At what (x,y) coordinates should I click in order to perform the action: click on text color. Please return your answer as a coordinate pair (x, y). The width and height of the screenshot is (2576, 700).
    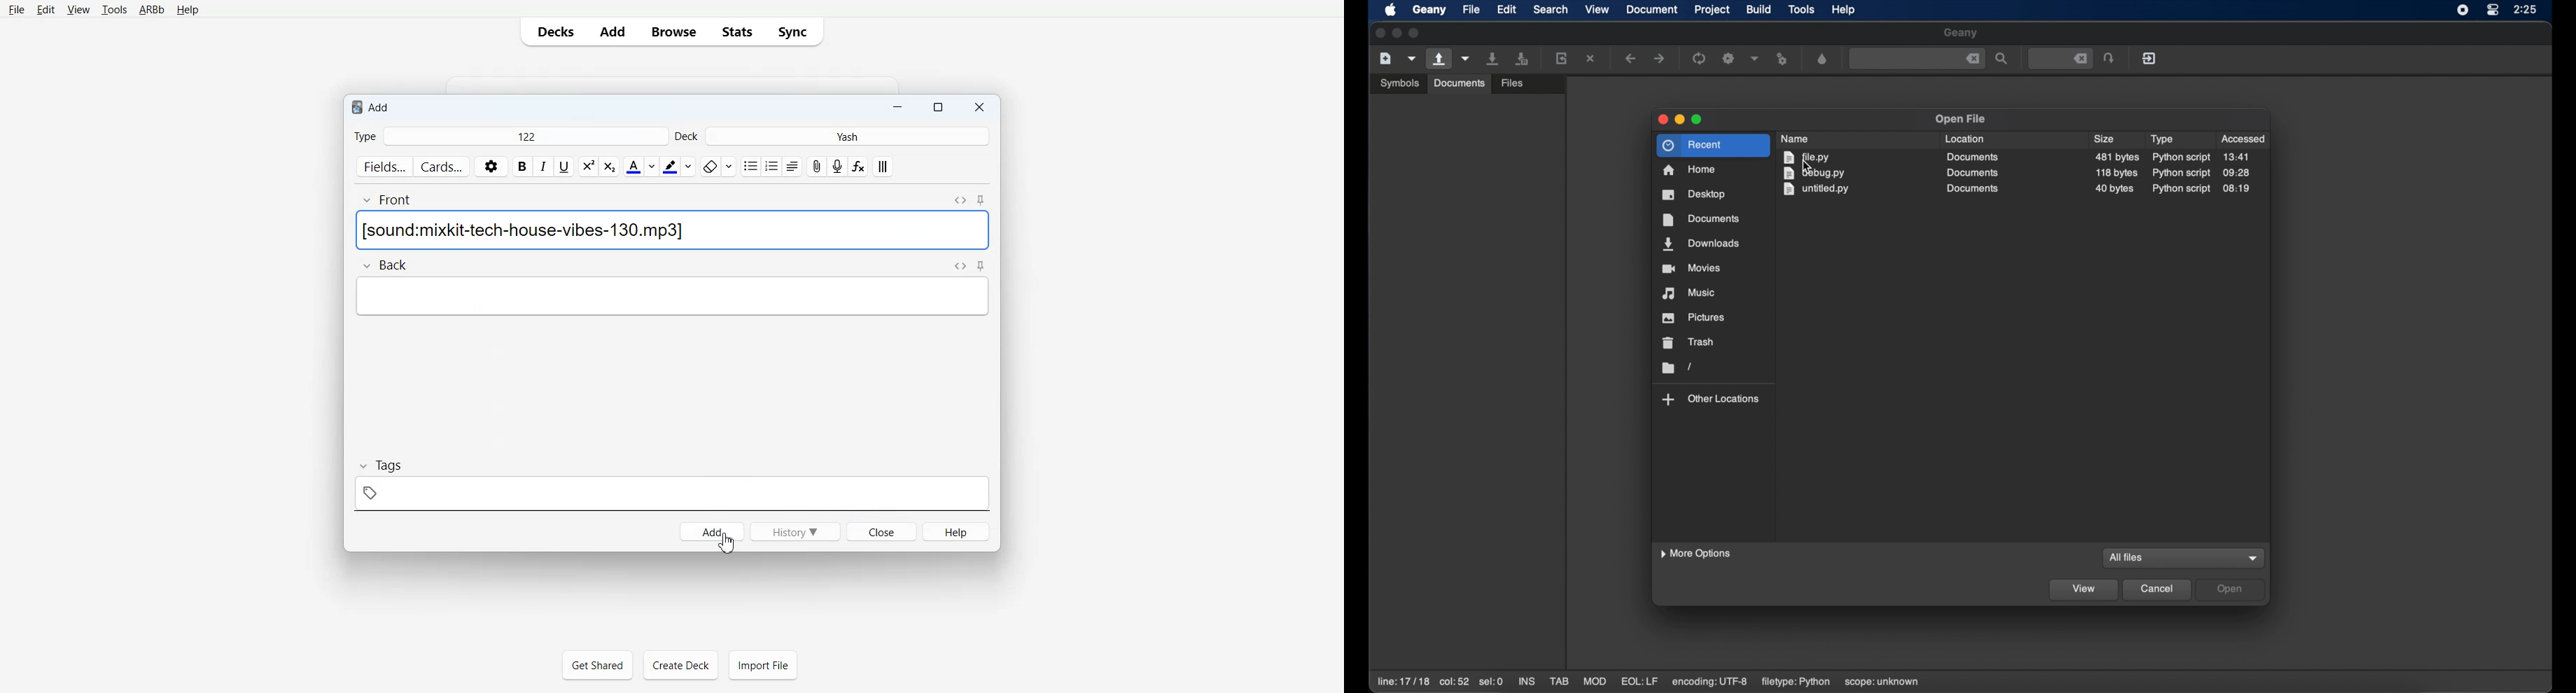
    Looking at the image, I should click on (640, 167).